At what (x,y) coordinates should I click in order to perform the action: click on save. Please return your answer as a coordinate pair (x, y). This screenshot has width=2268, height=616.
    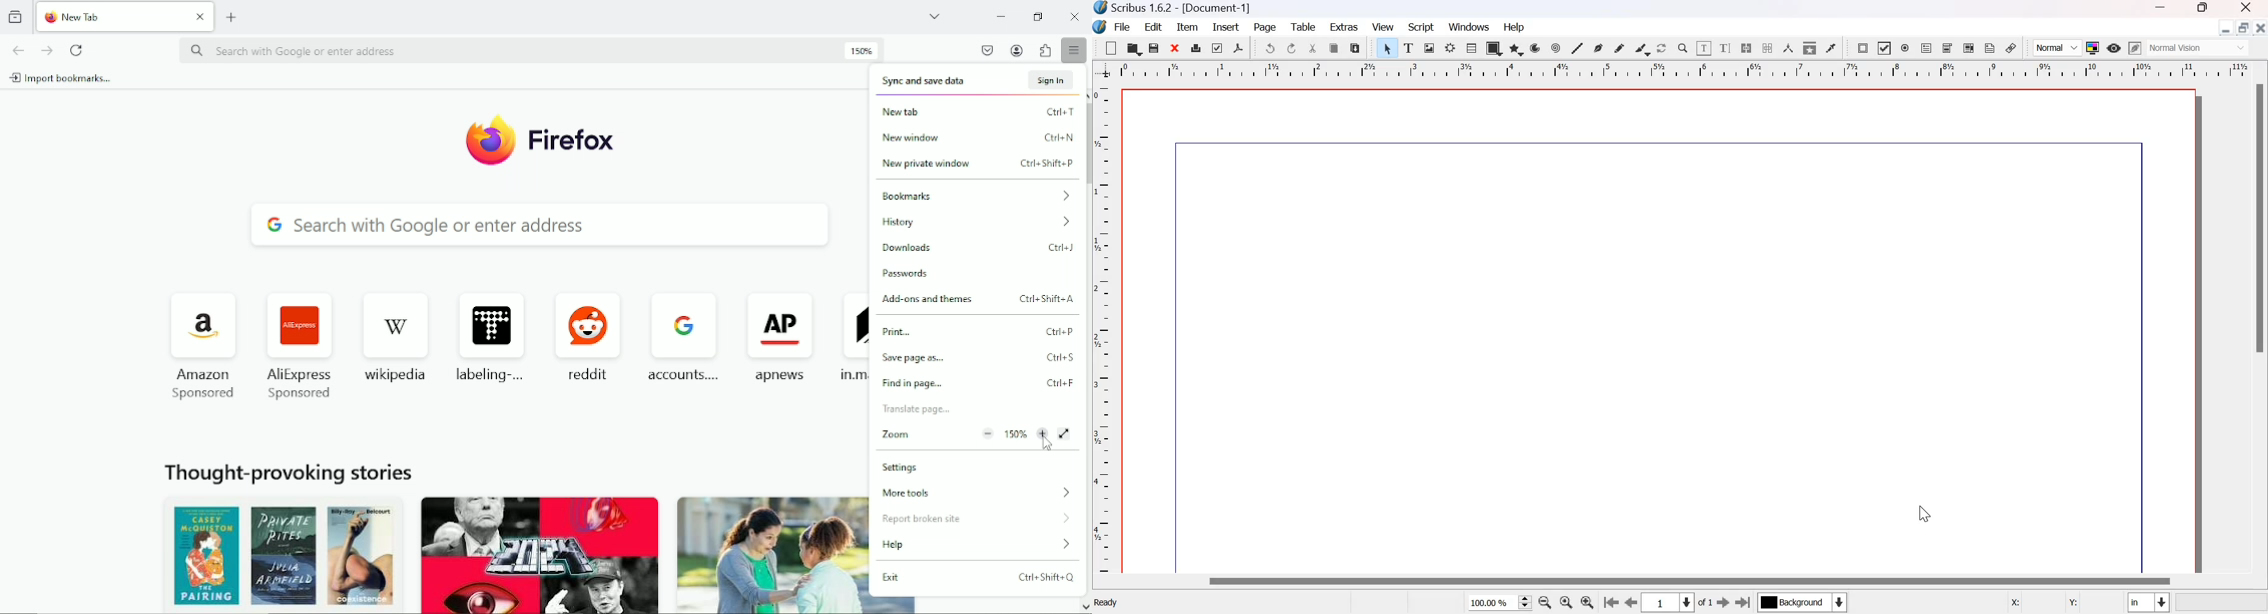
    Looking at the image, I should click on (1154, 48).